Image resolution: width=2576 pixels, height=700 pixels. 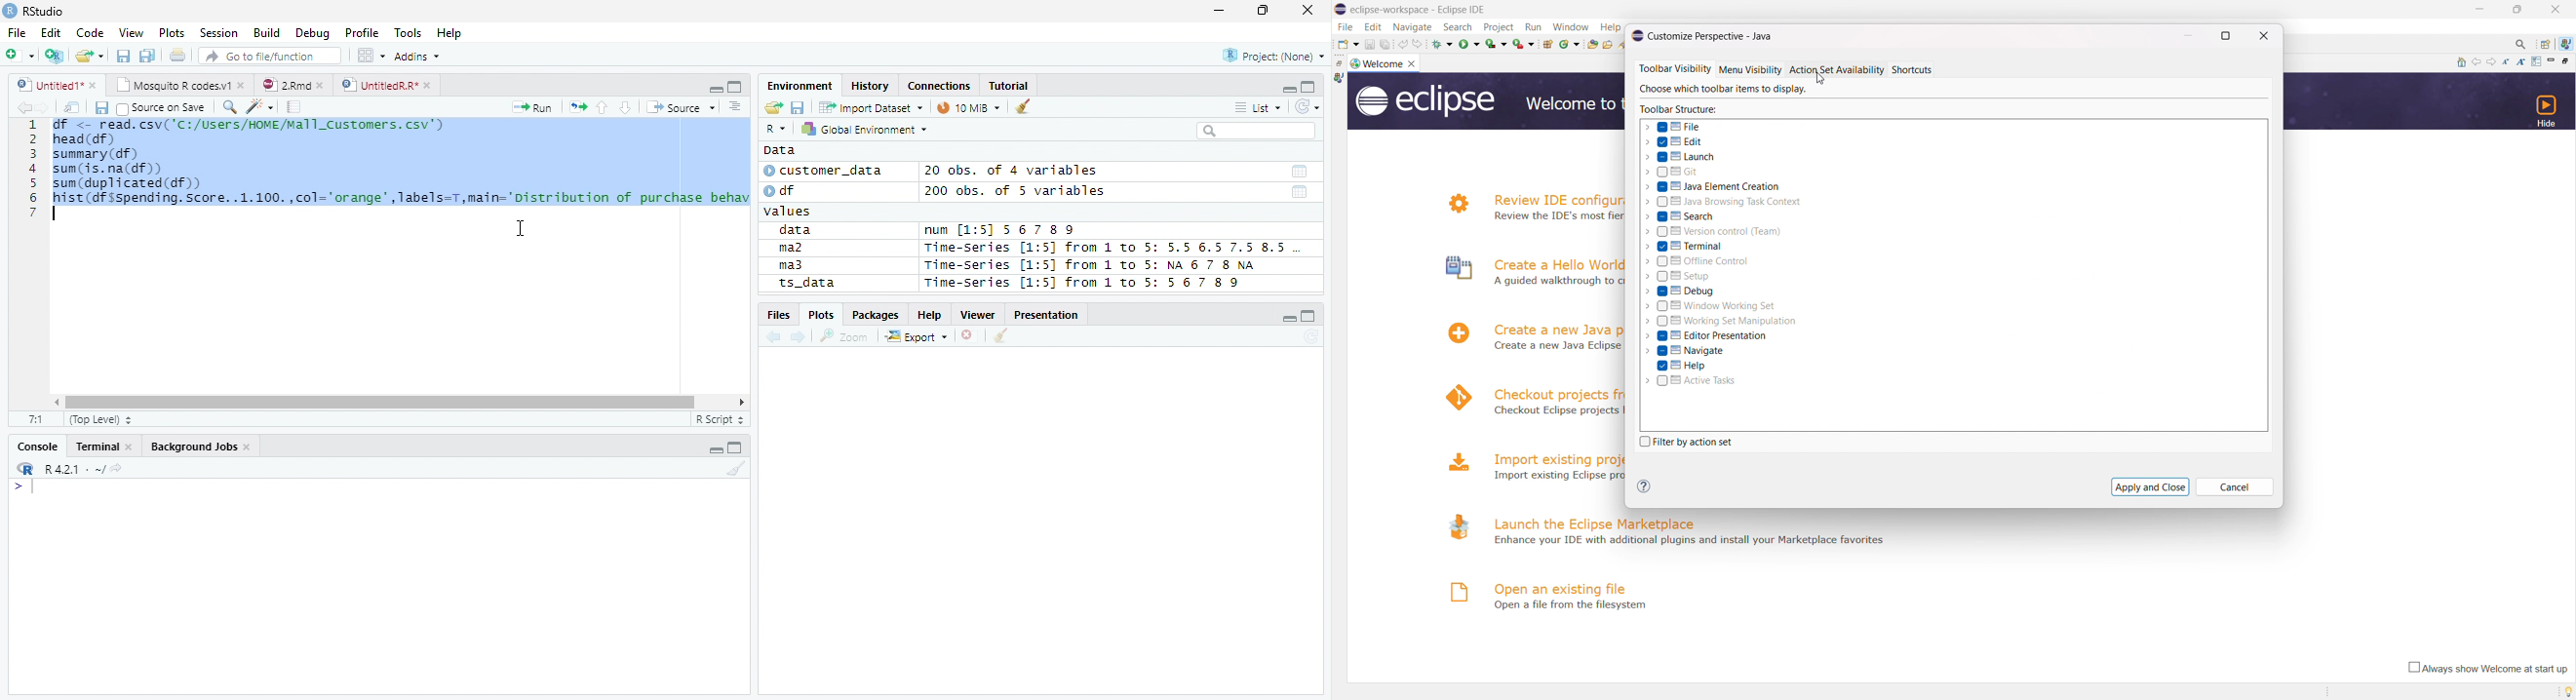 What do you see at coordinates (796, 250) in the screenshot?
I see `ma2` at bounding box center [796, 250].